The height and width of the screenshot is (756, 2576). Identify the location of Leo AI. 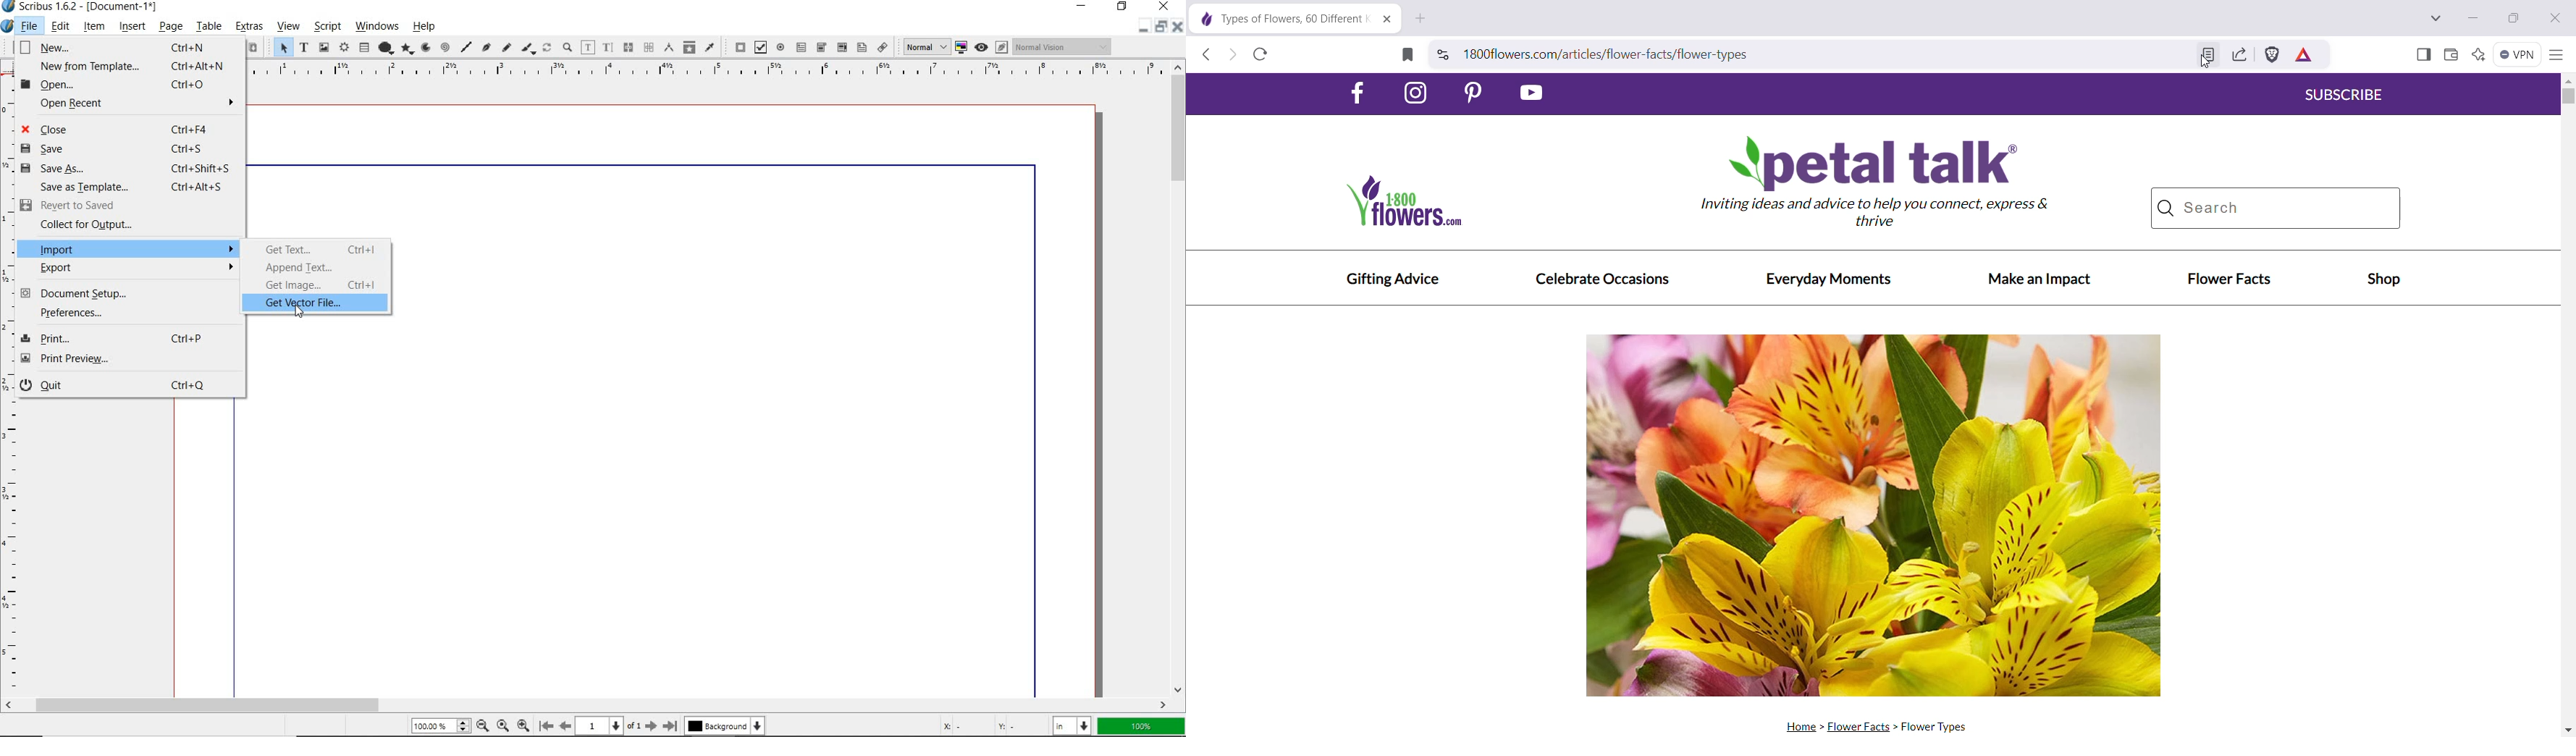
(2477, 55).